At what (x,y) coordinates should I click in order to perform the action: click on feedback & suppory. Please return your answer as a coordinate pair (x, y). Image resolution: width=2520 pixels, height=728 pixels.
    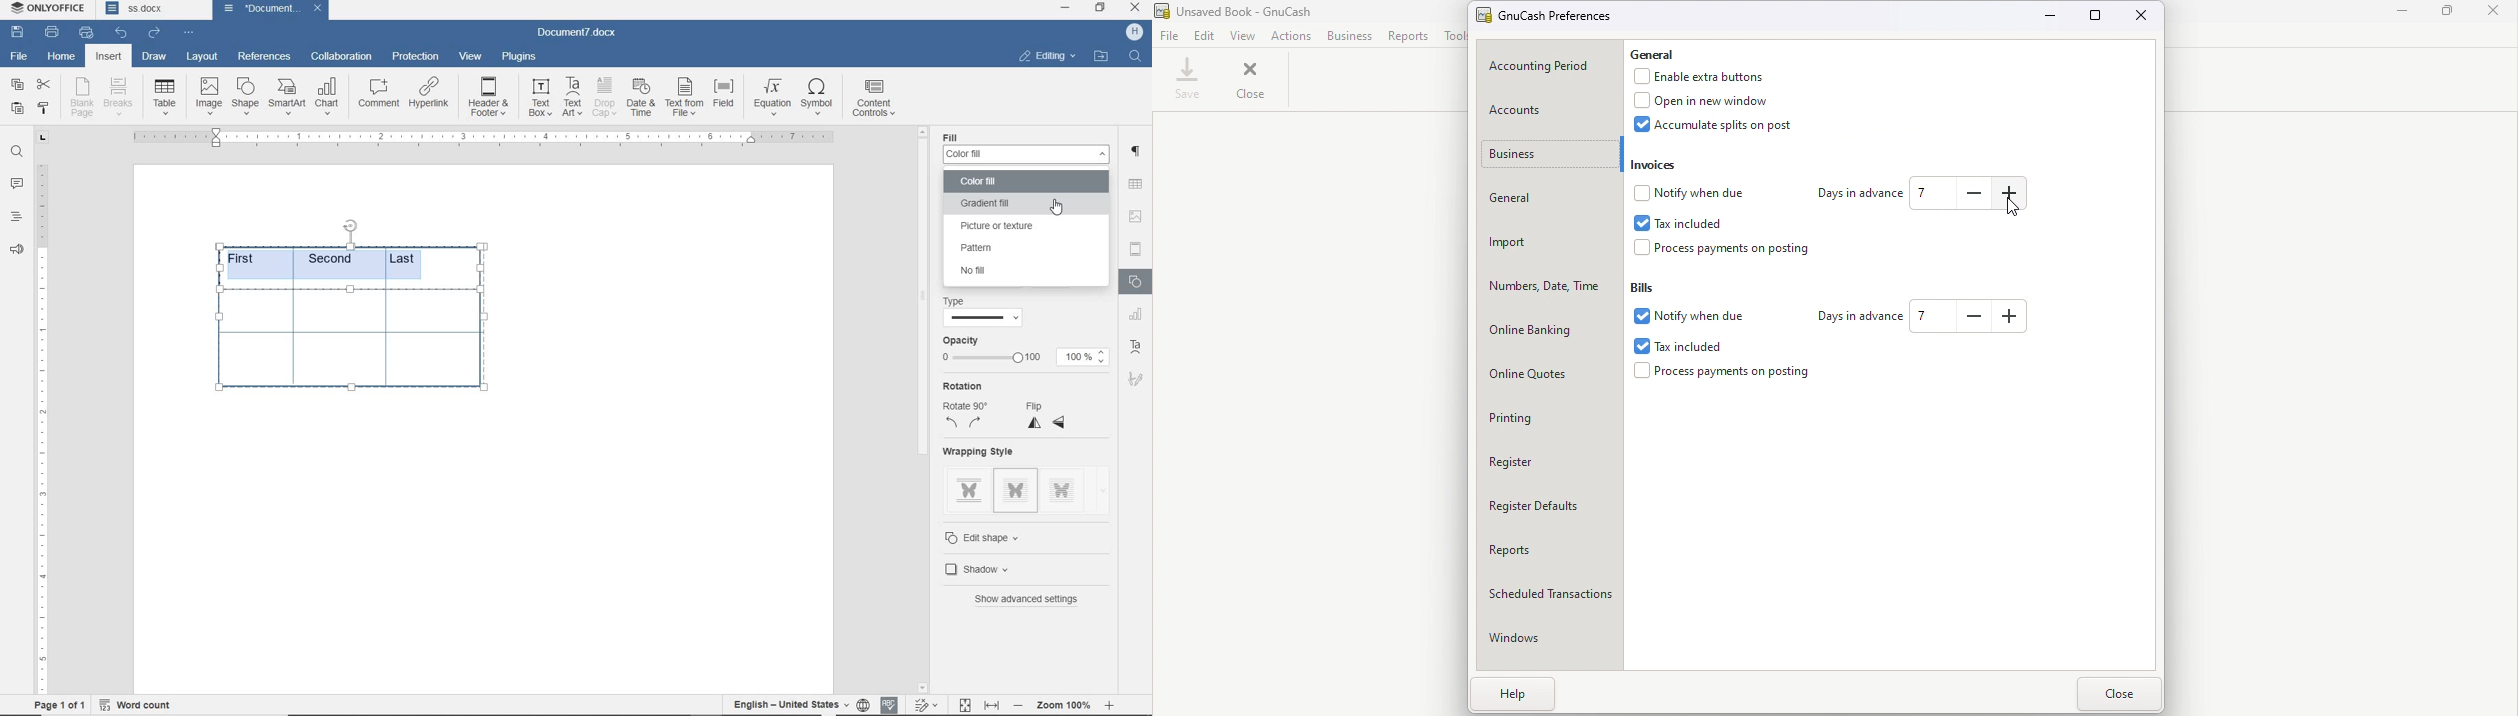
    Looking at the image, I should click on (17, 252).